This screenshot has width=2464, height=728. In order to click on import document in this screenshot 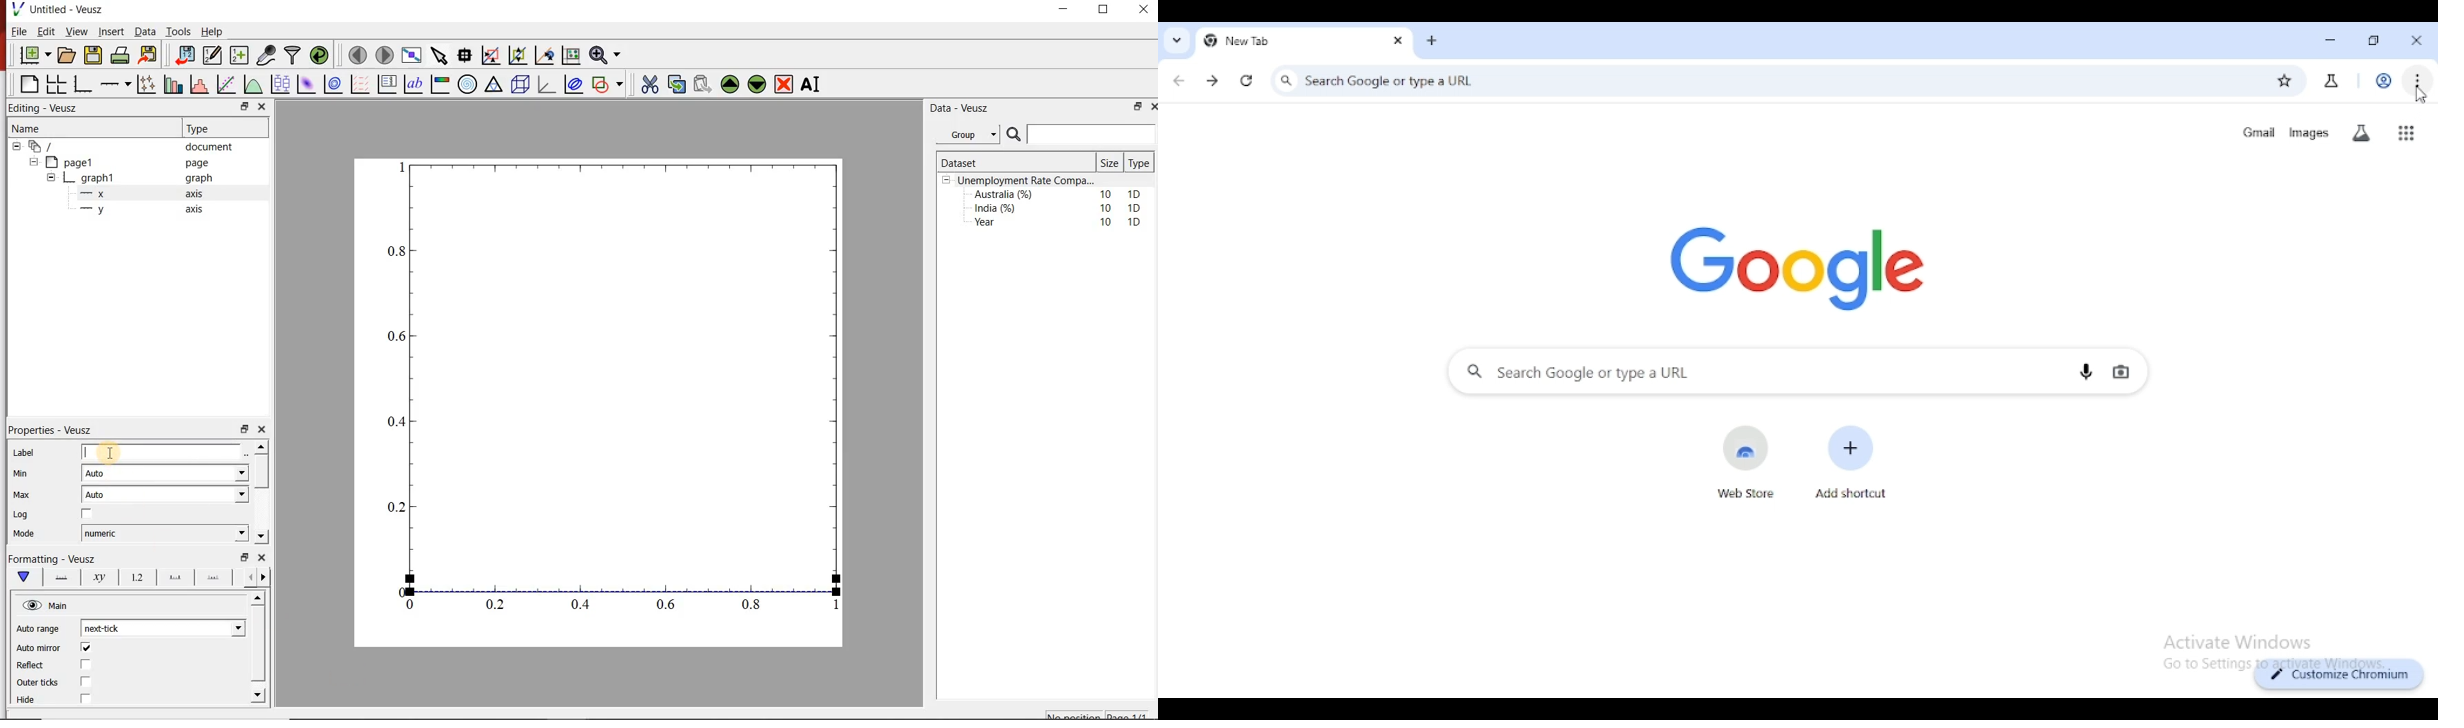, I will do `click(186, 54)`.